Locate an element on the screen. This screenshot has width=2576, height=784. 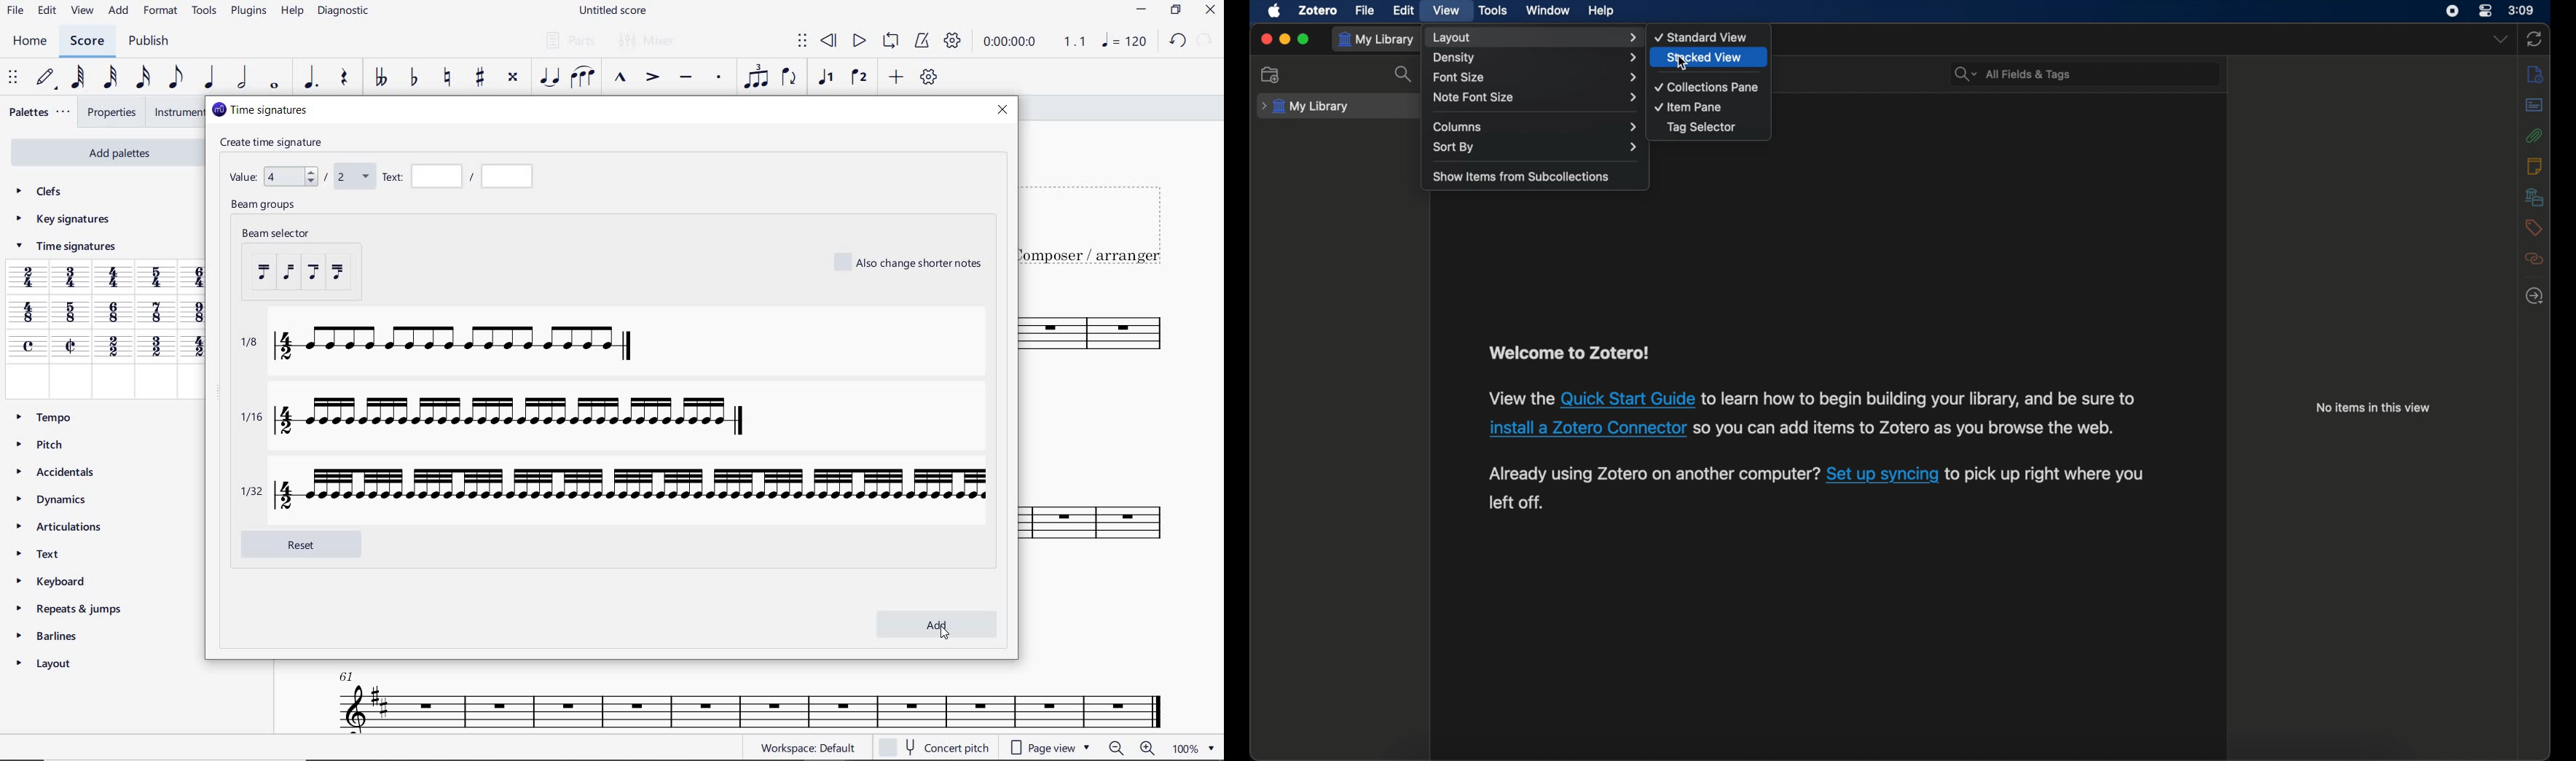
collection is located at coordinates (1271, 75).